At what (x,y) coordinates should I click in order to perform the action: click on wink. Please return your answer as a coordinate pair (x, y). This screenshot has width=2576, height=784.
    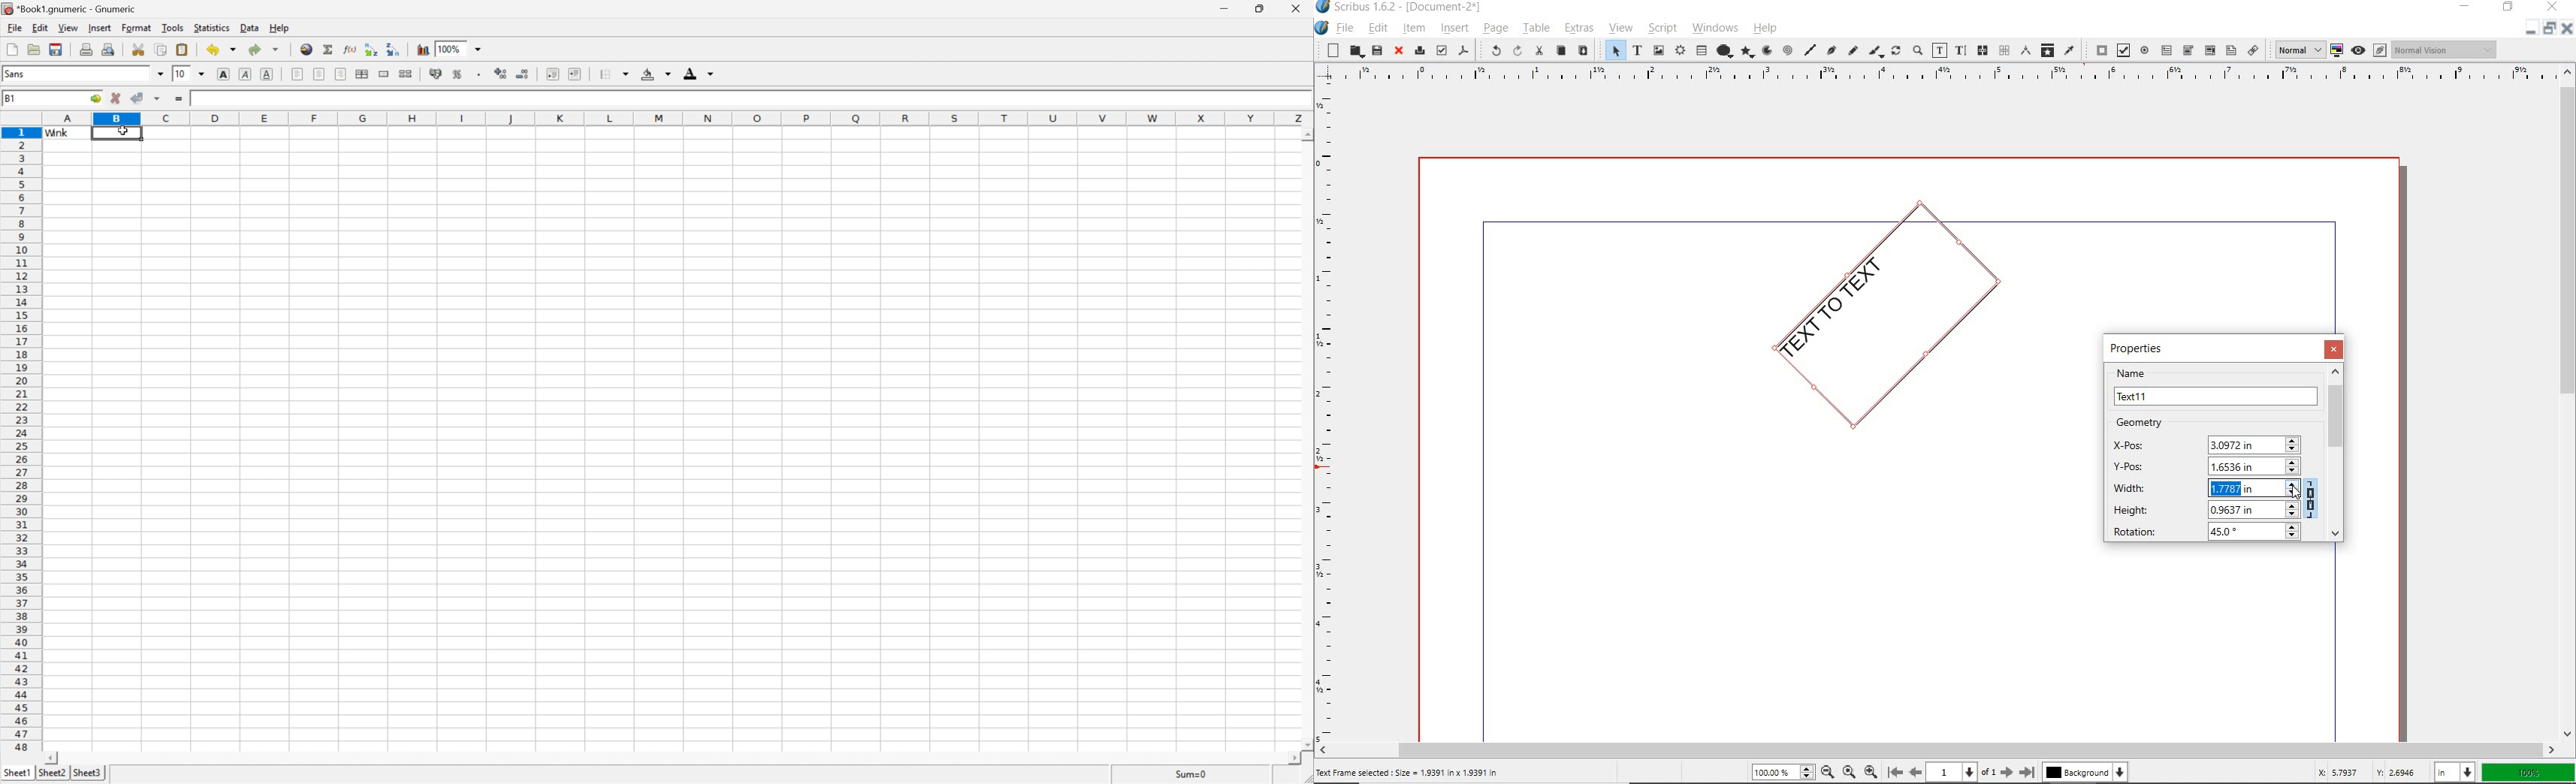
    Looking at the image, I should click on (203, 98).